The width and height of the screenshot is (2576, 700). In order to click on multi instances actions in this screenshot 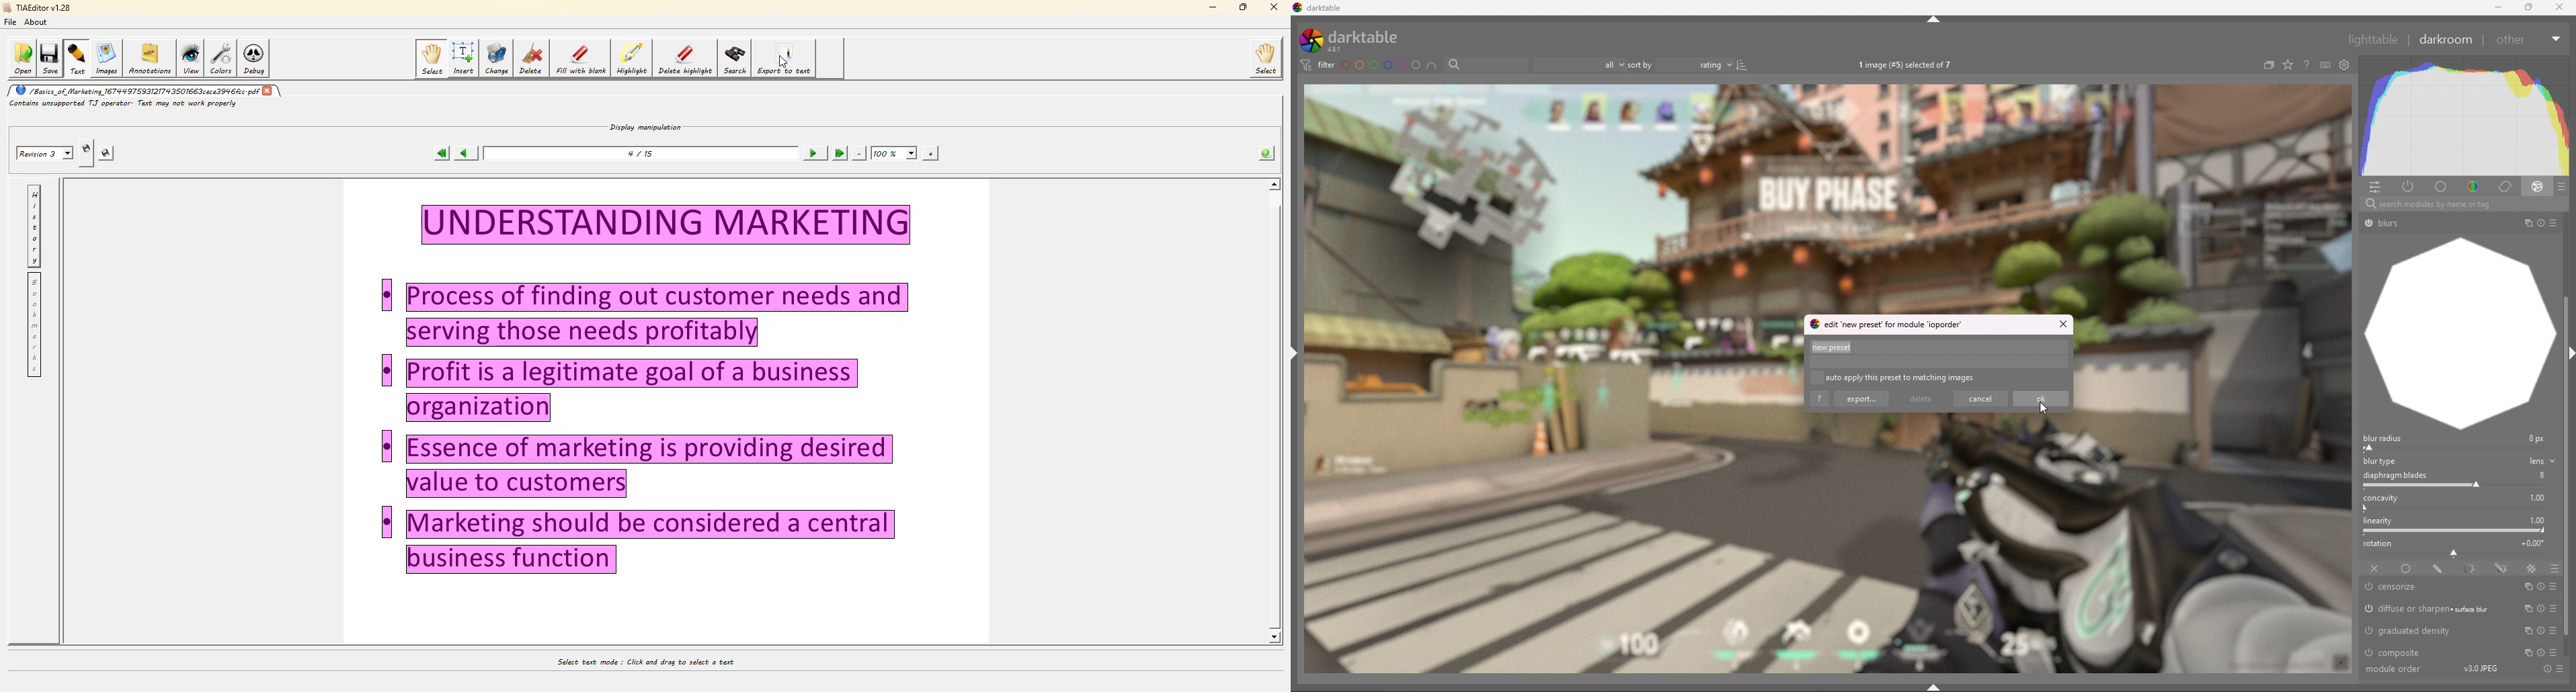, I will do `click(2526, 587)`.